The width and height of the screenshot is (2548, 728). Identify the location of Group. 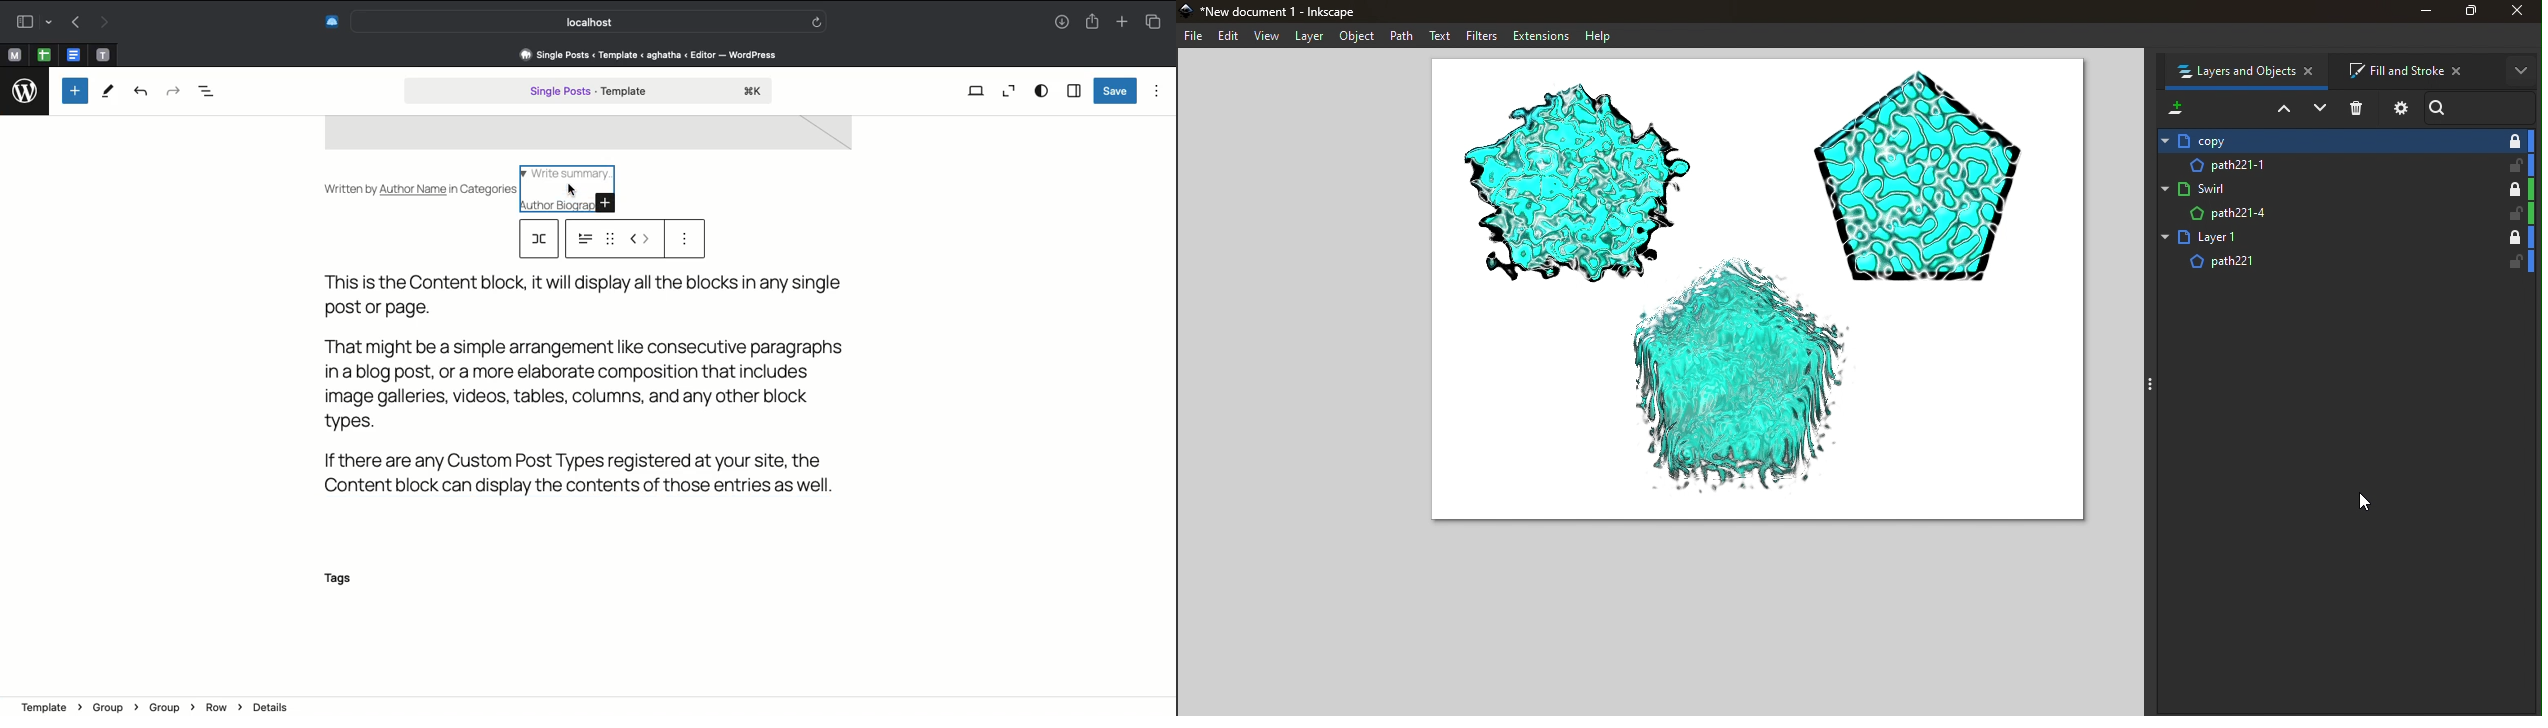
(169, 706).